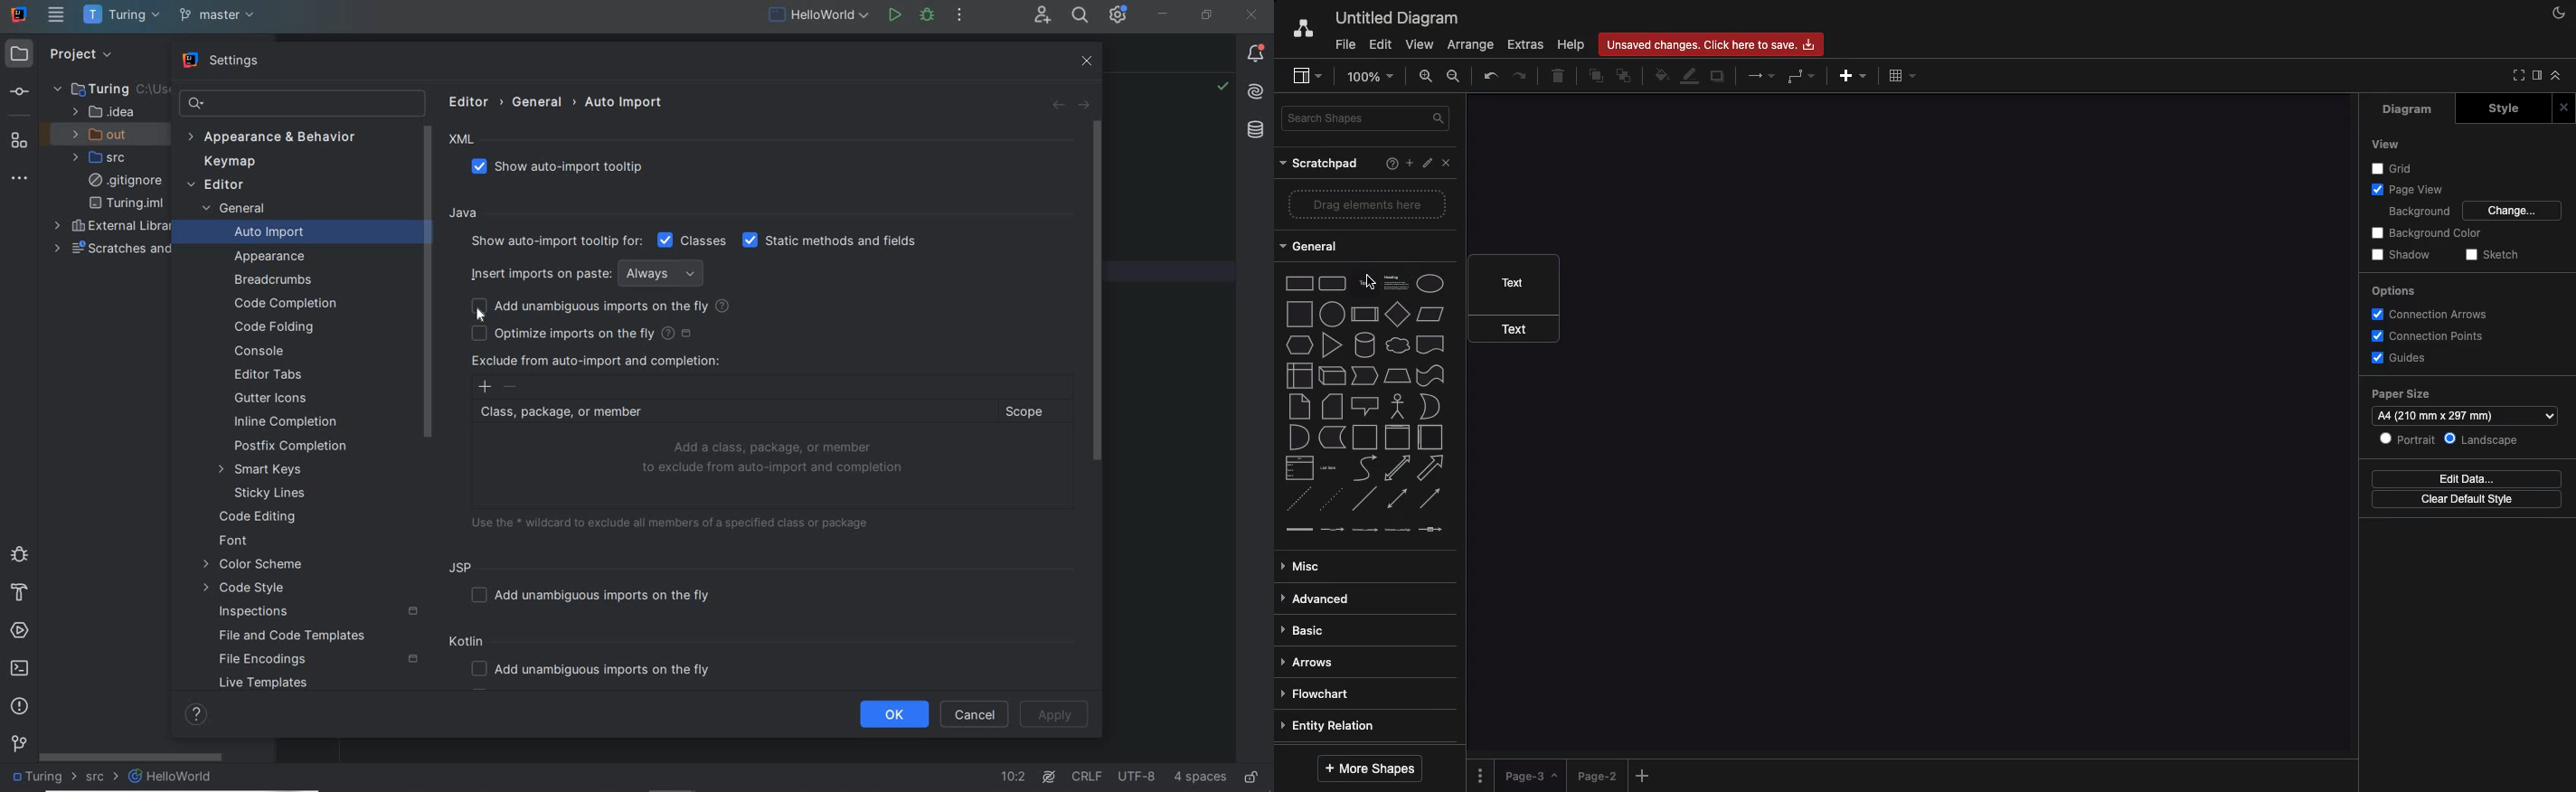 This screenshot has height=812, width=2576. I want to click on triangle, so click(1333, 344).